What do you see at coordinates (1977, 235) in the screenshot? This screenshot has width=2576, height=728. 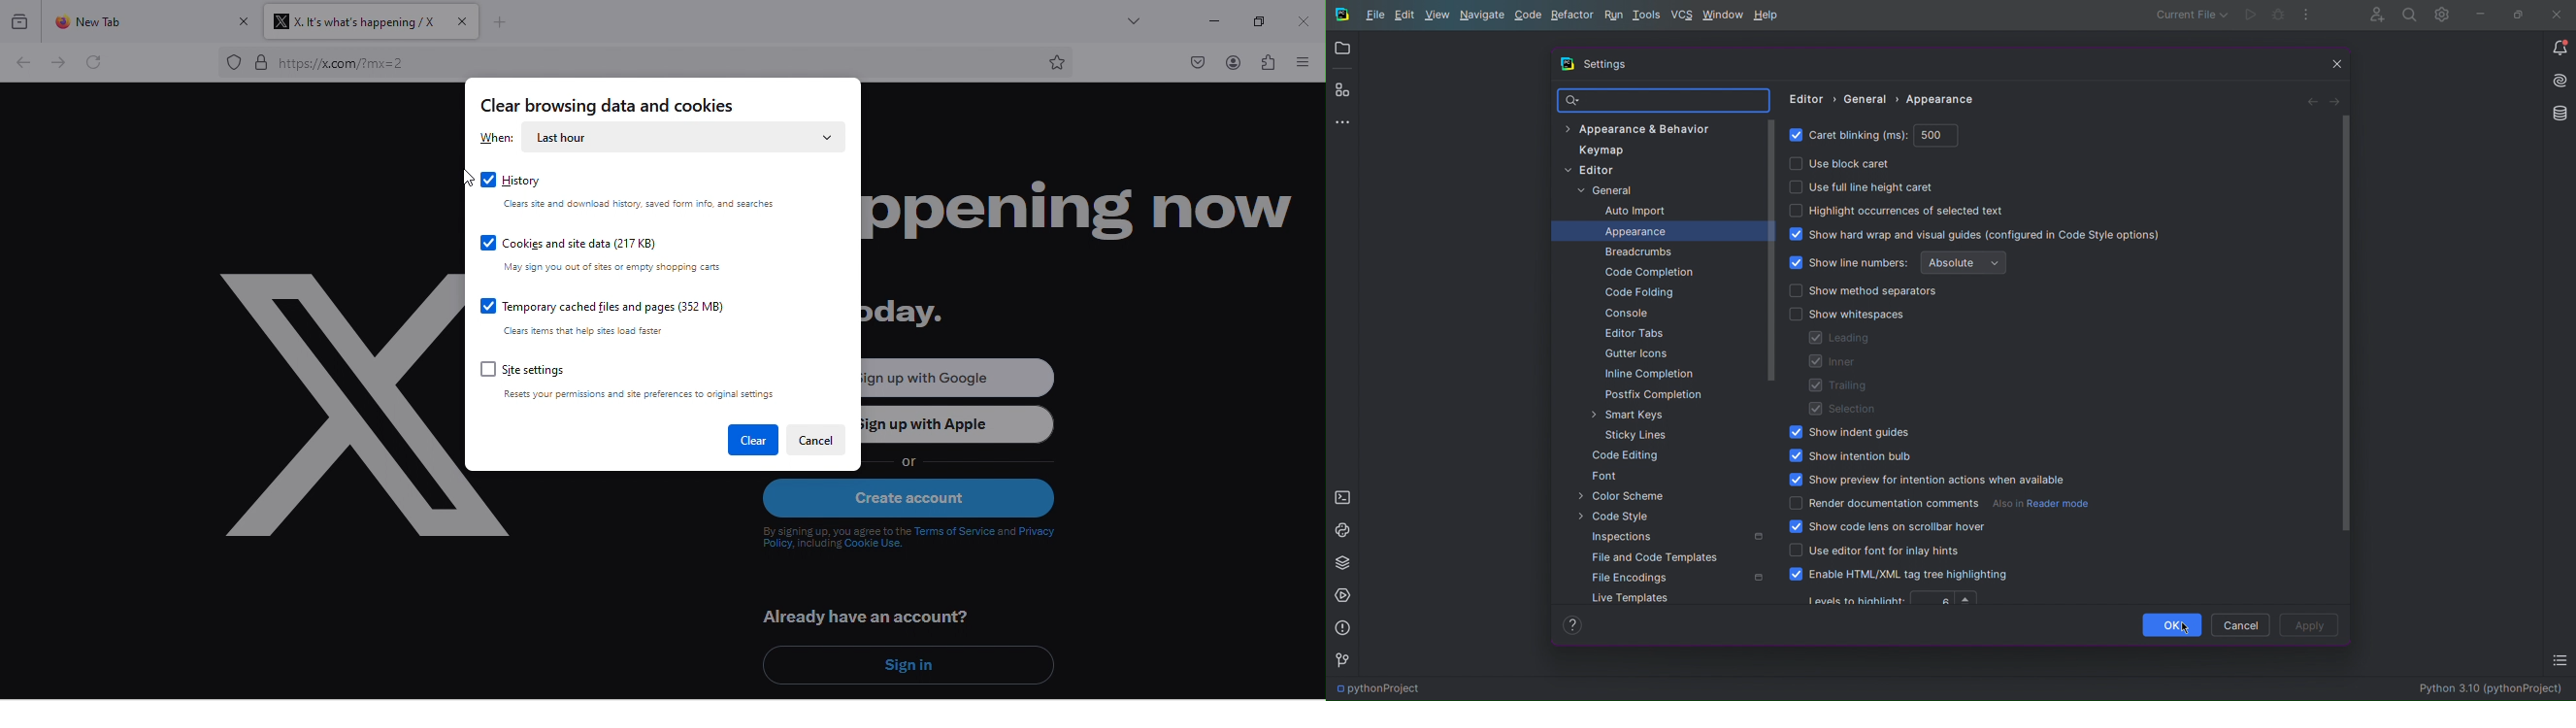 I see `Show hard wrap and visual guides` at bounding box center [1977, 235].